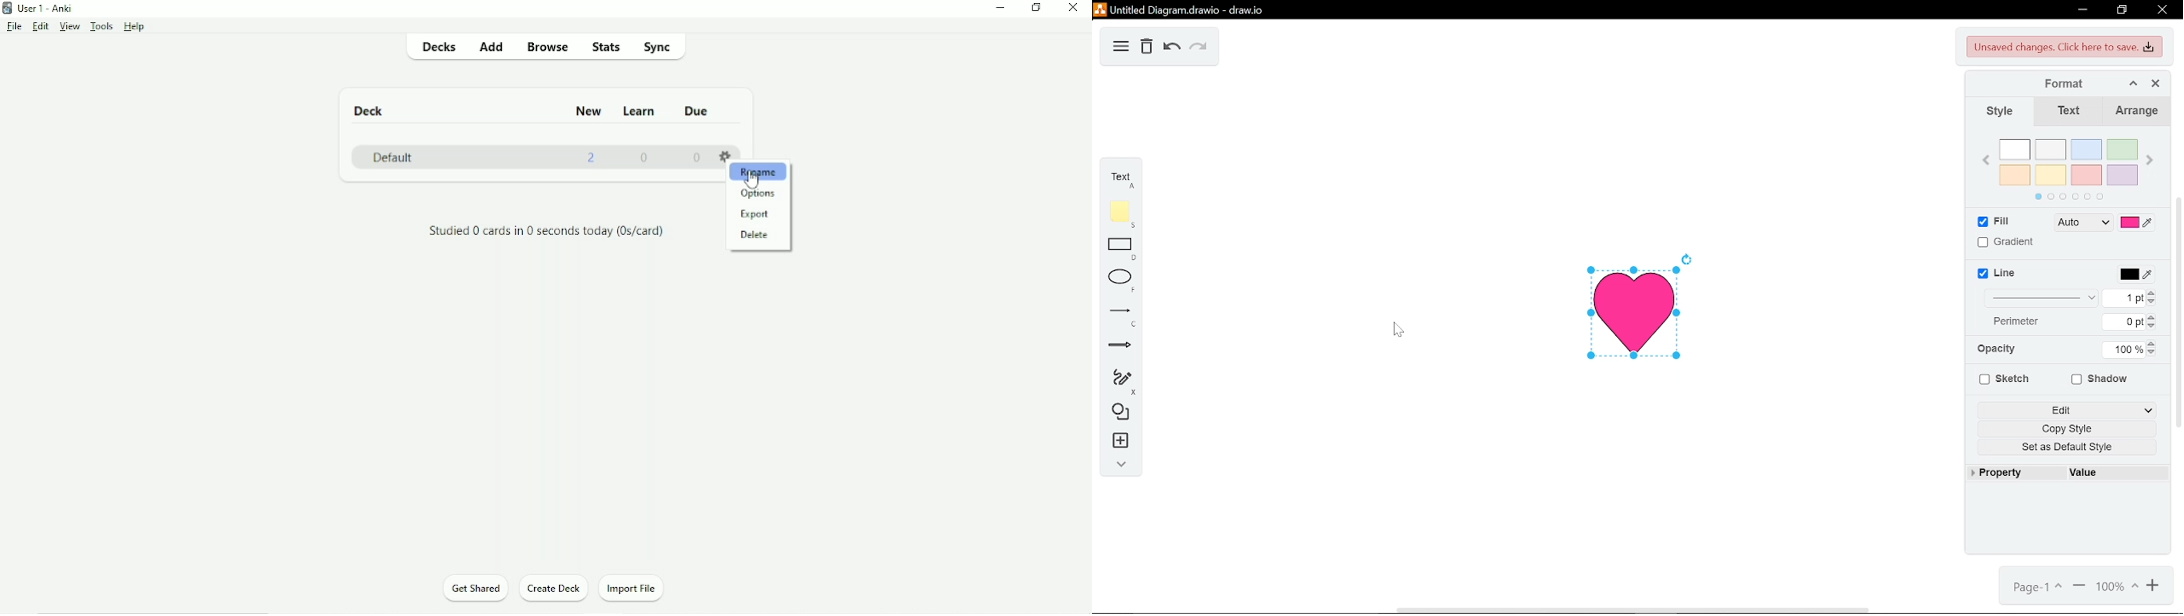  What do you see at coordinates (646, 158) in the screenshot?
I see `0` at bounding box center [646, 158].